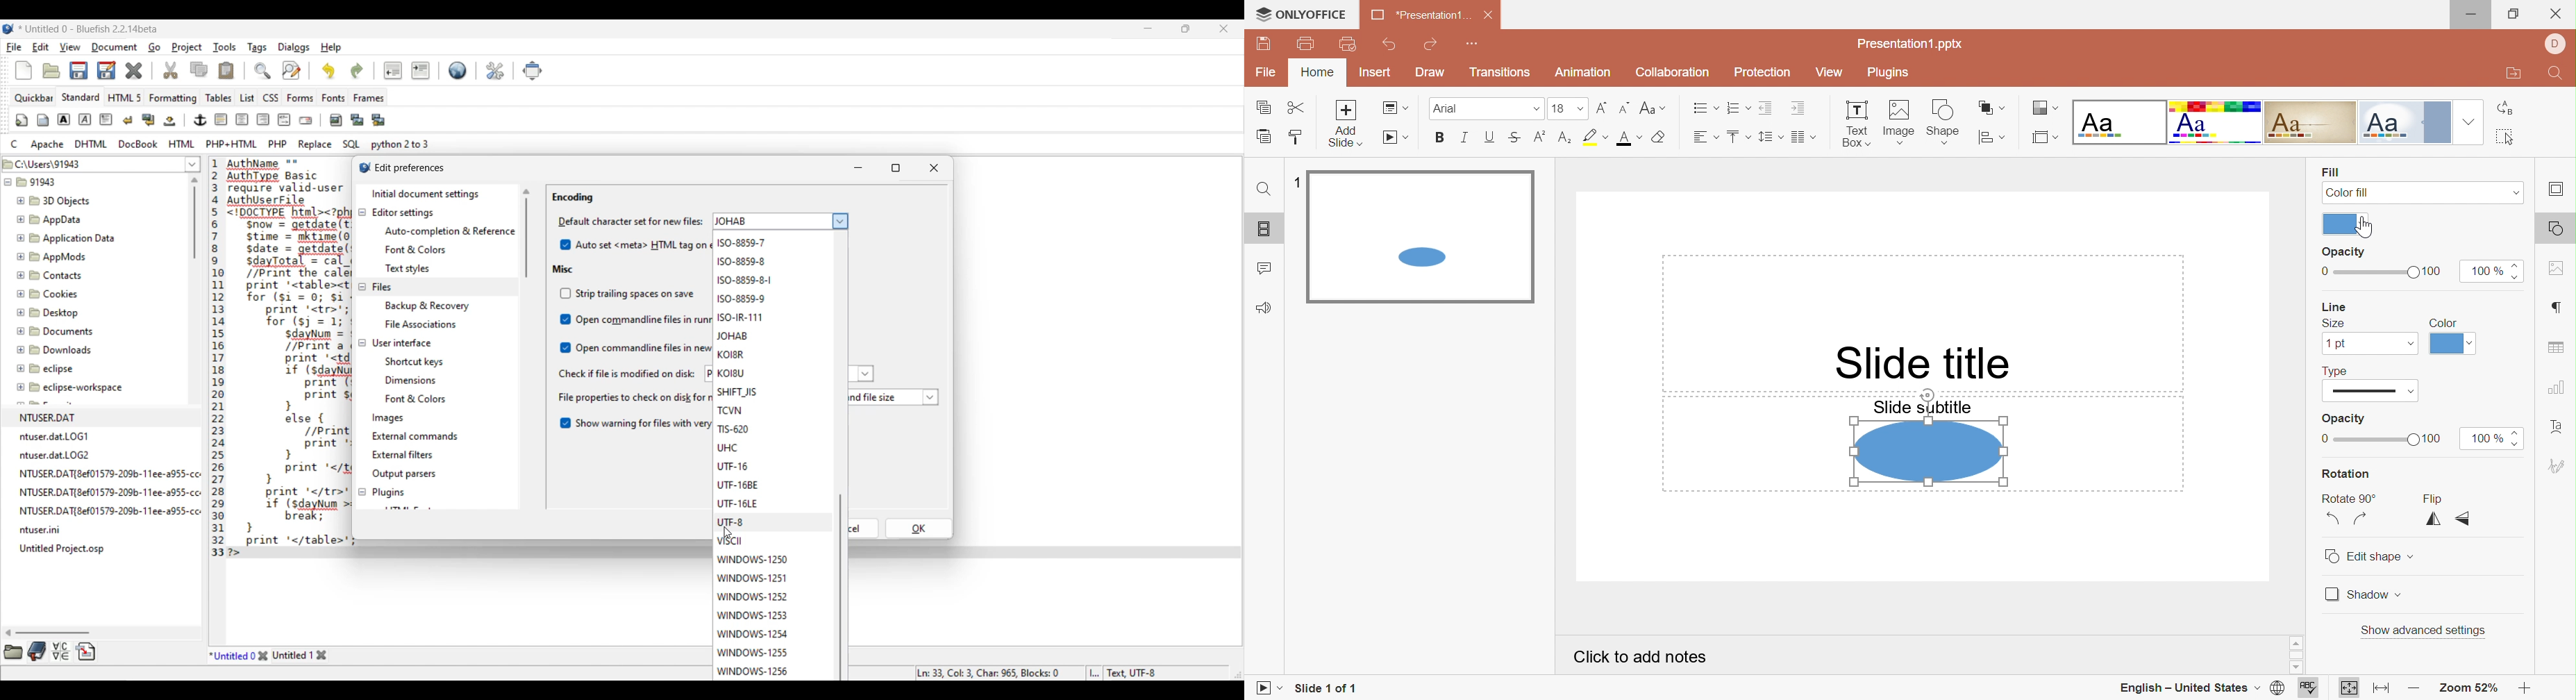 The width and height of the screenshot is (2576, 700). I want to click on Default settings, so click(458, 70).